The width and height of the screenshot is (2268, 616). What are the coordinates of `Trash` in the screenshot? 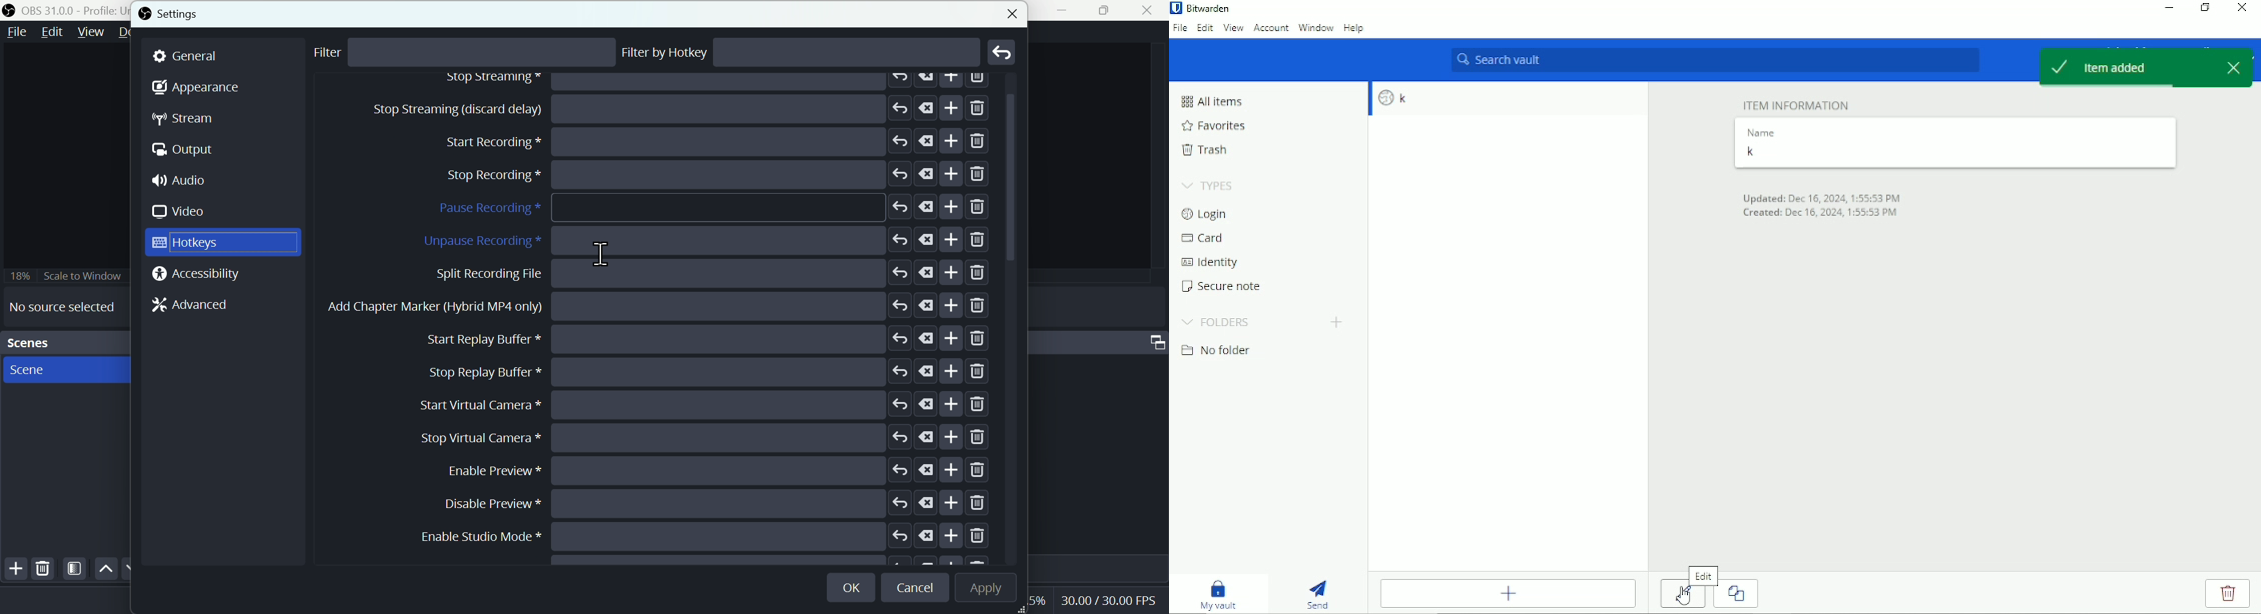 It's located at (1207, 149).